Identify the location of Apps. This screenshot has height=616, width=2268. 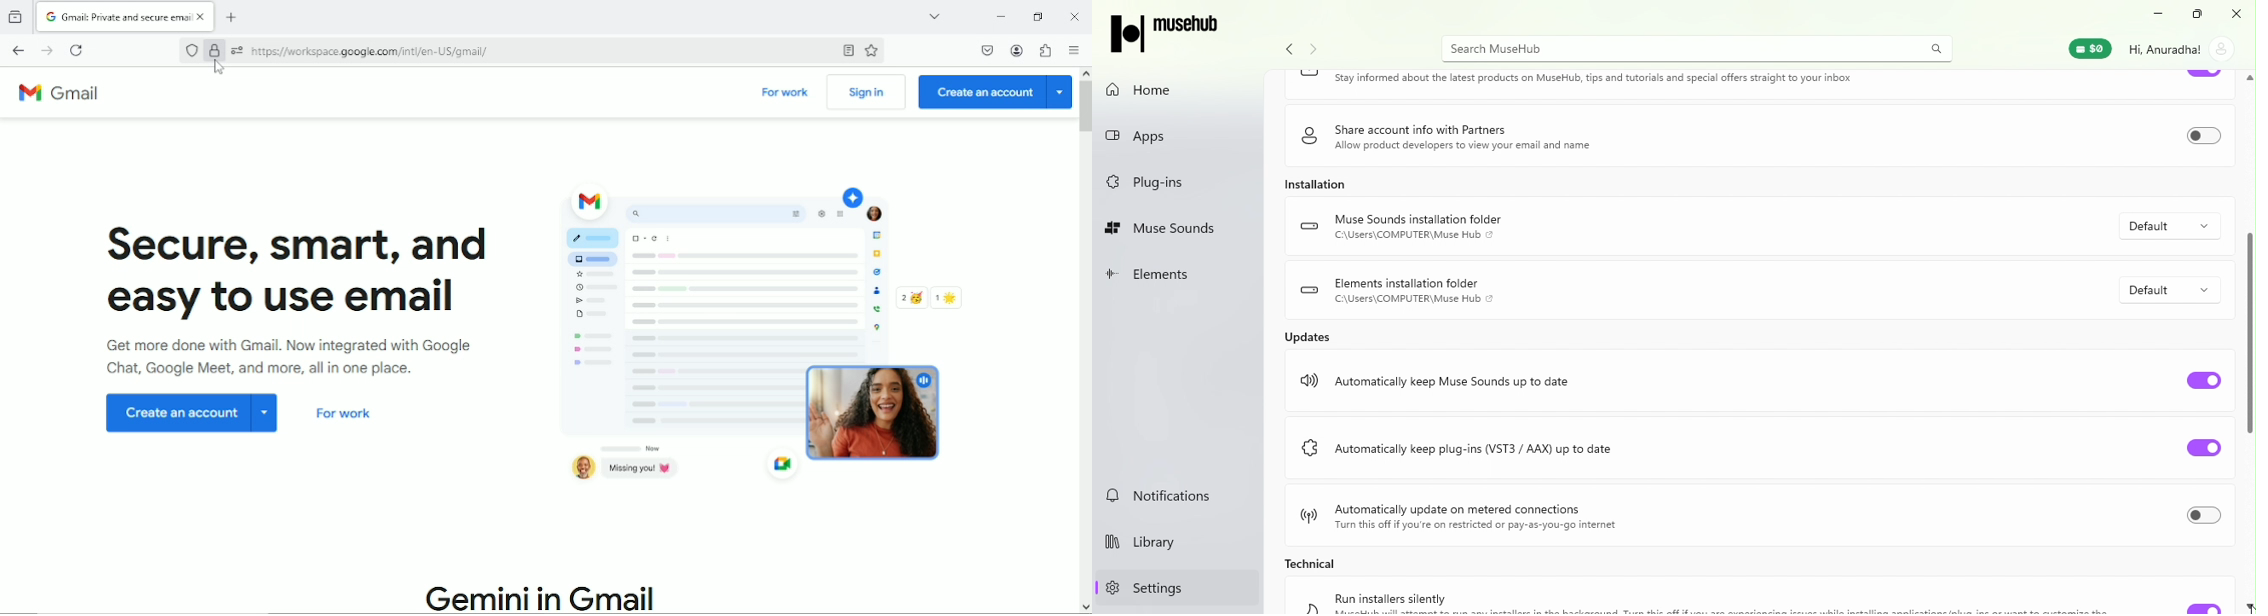
(1176, 140).